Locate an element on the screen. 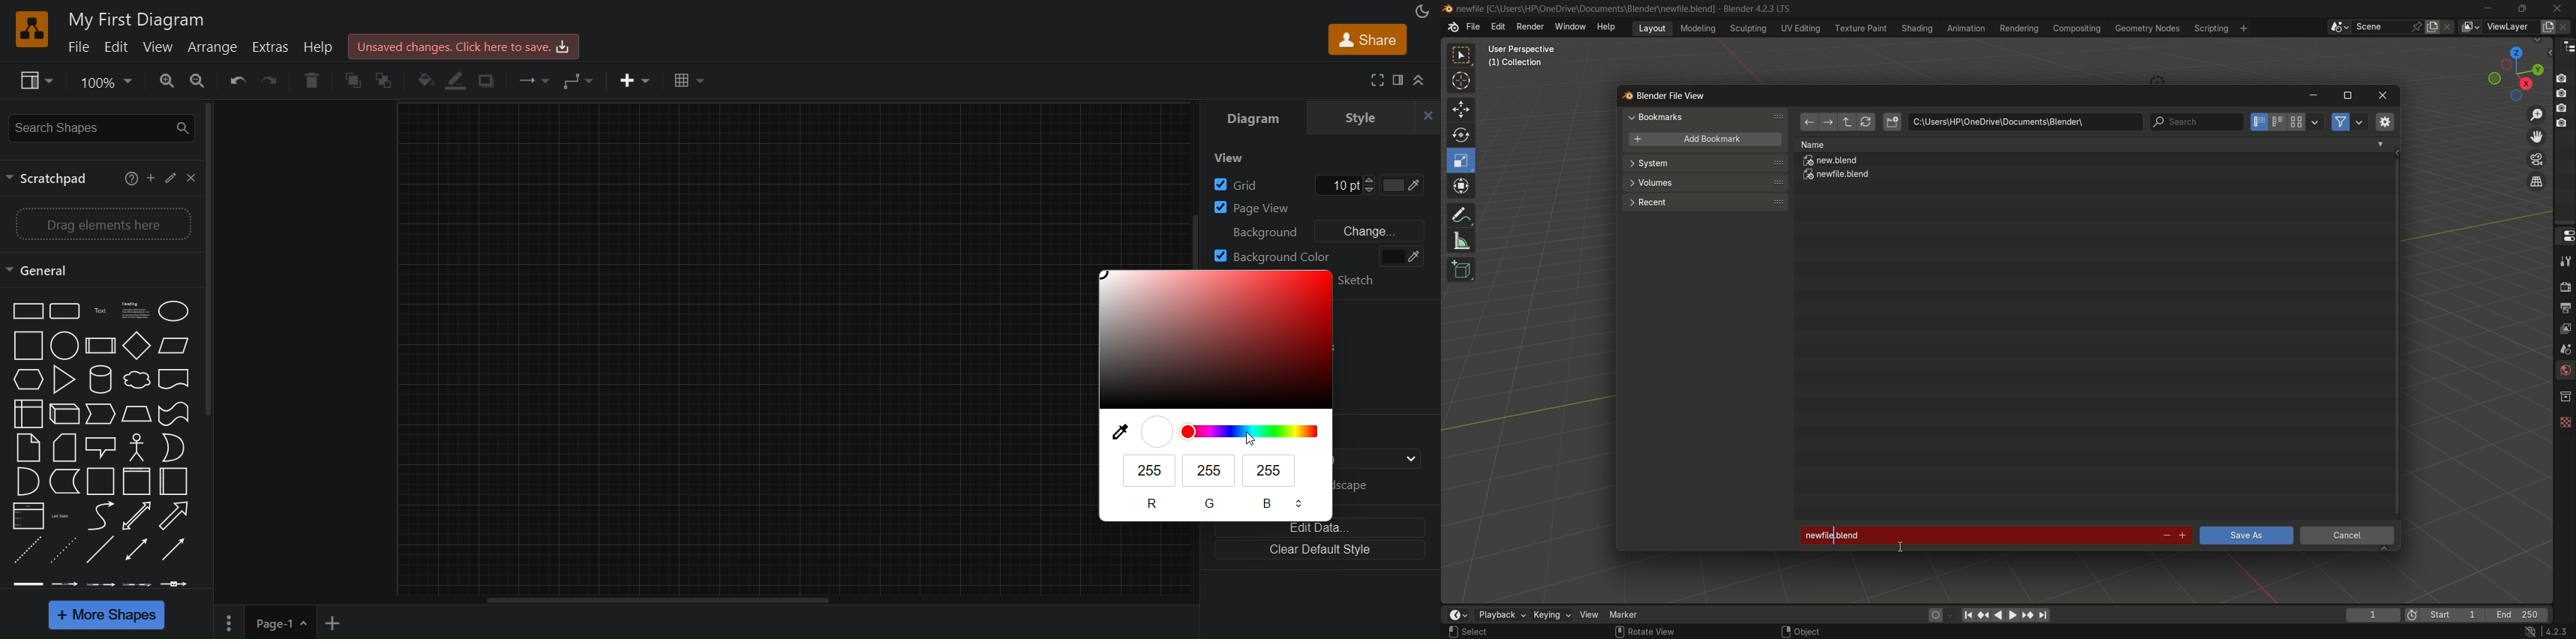  add cube is located at coordinates (1459, 270).